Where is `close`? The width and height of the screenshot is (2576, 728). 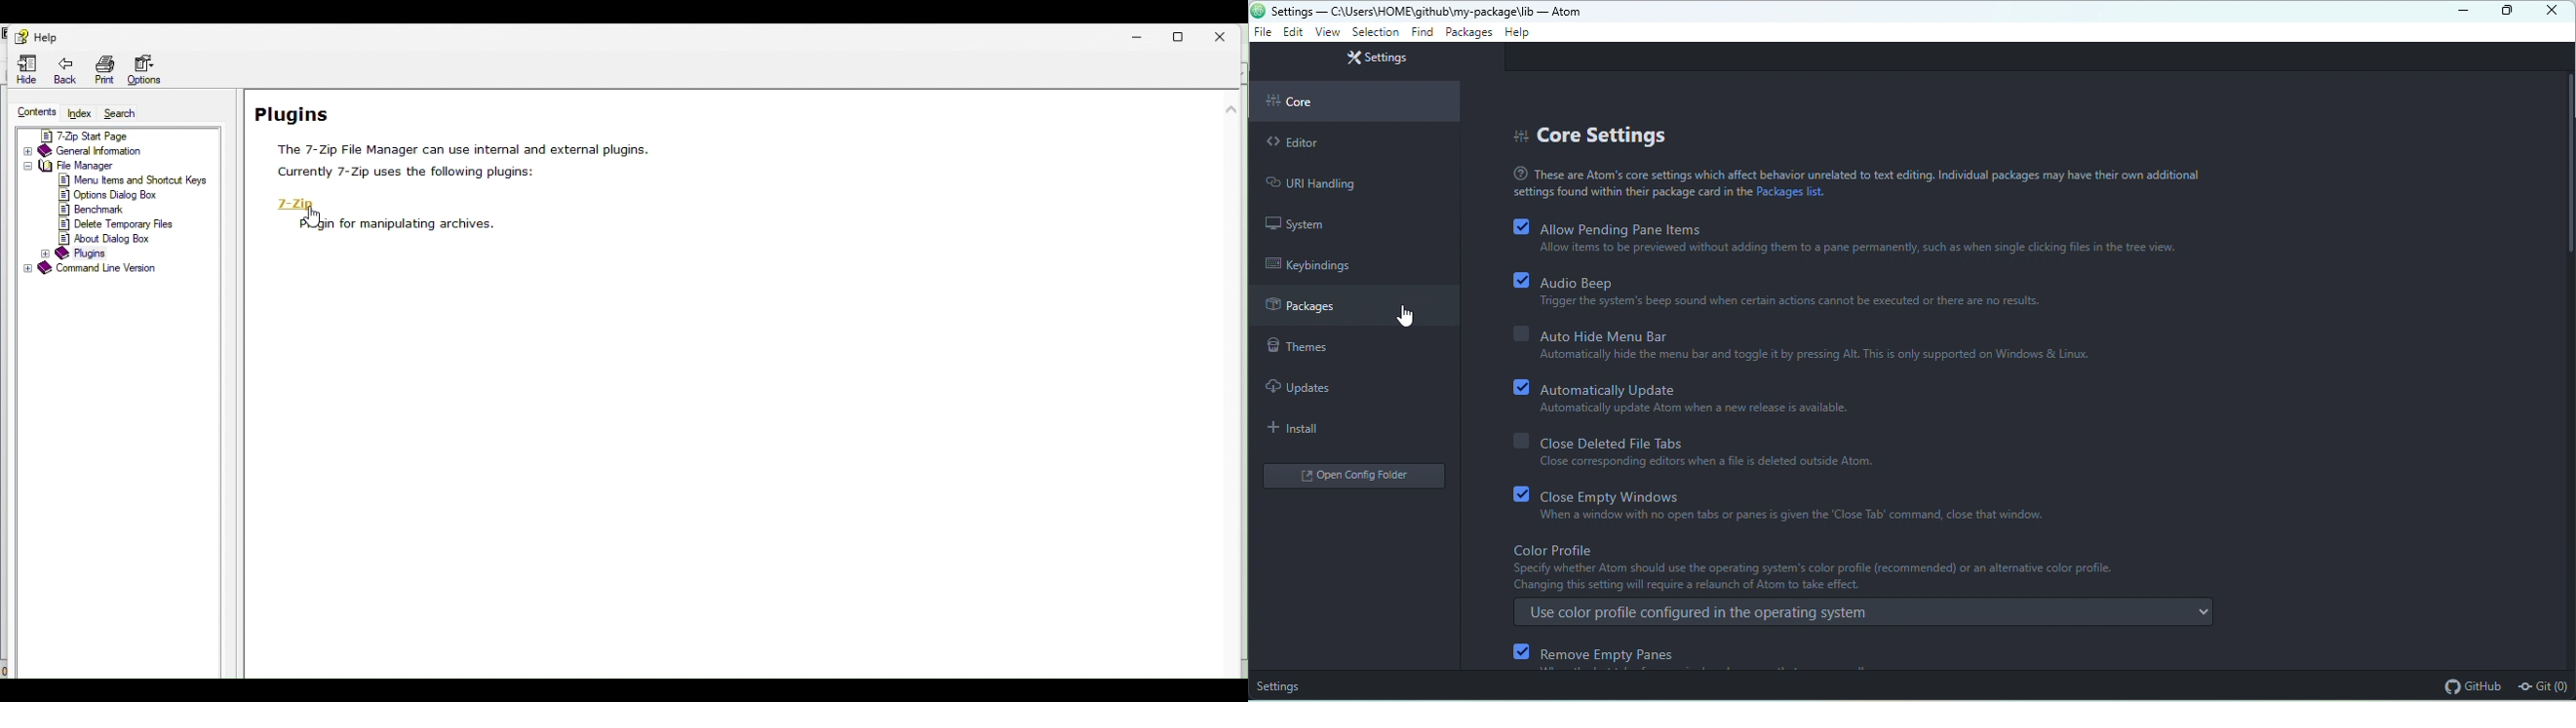
close is located at coordinates (1227, 32).